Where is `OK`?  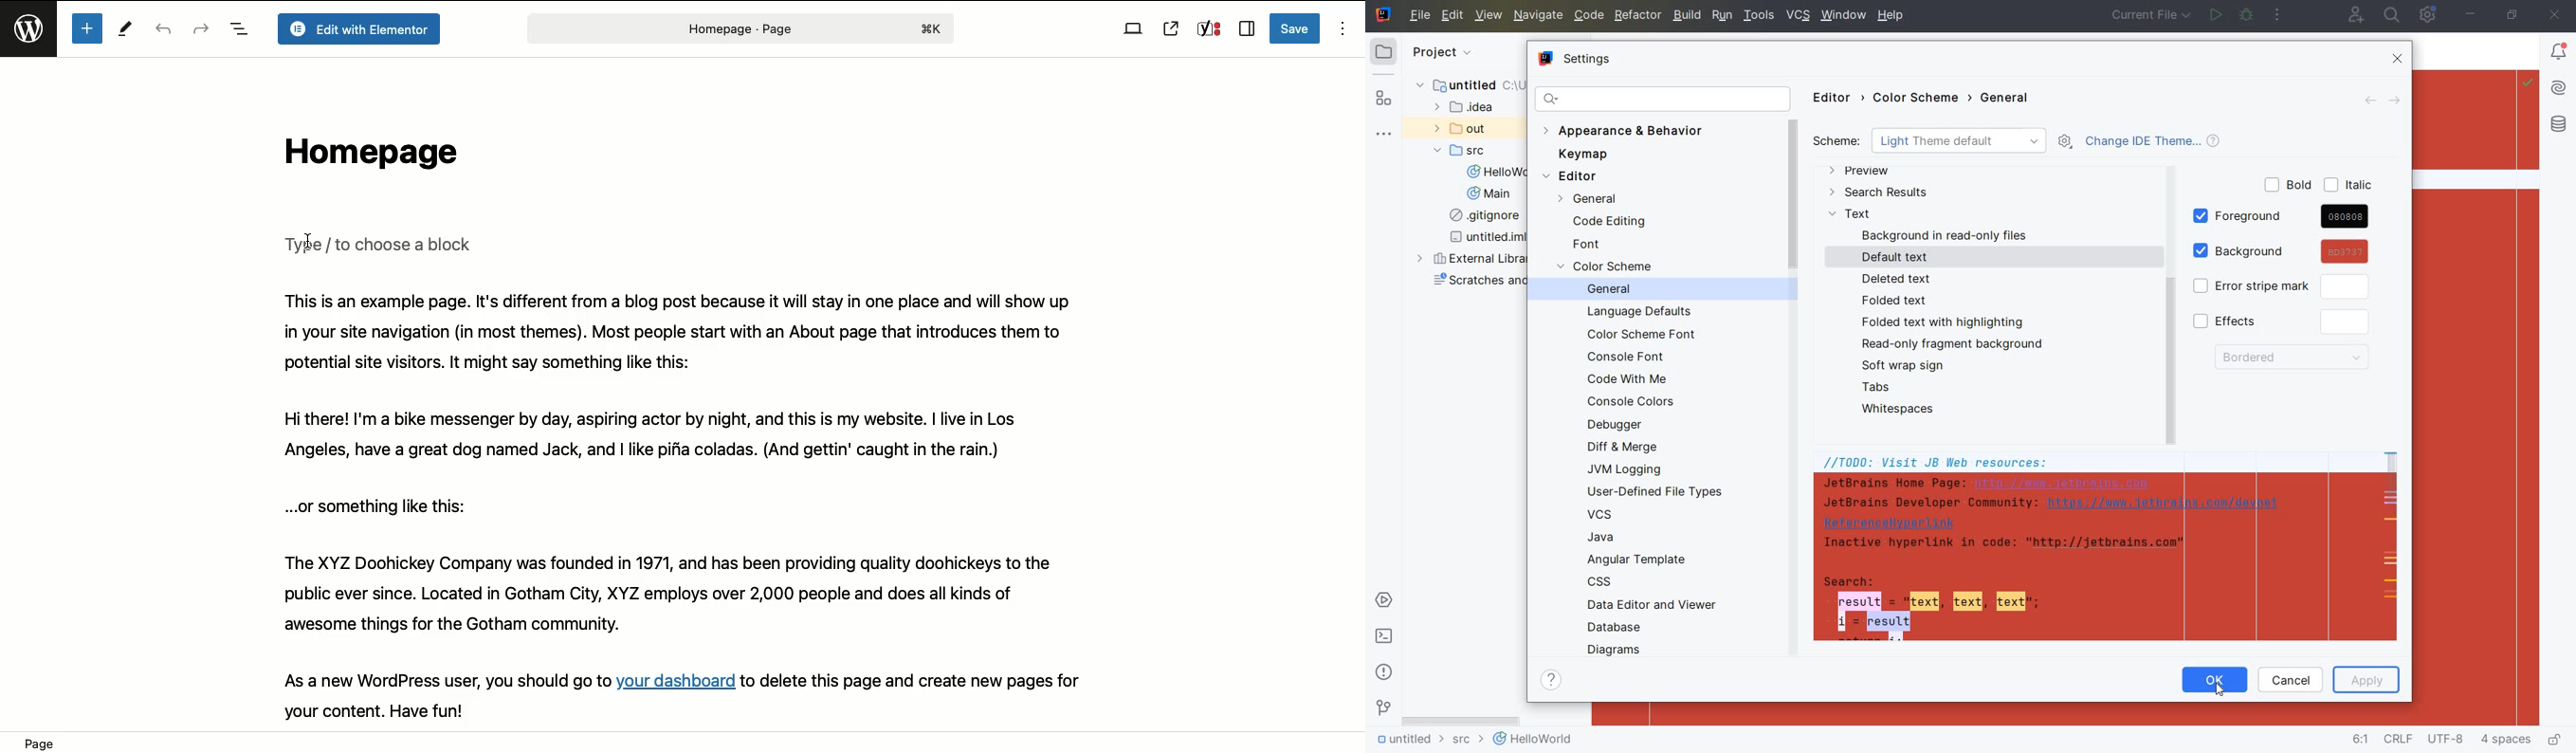 OK is located at coordinates (2215, 674).